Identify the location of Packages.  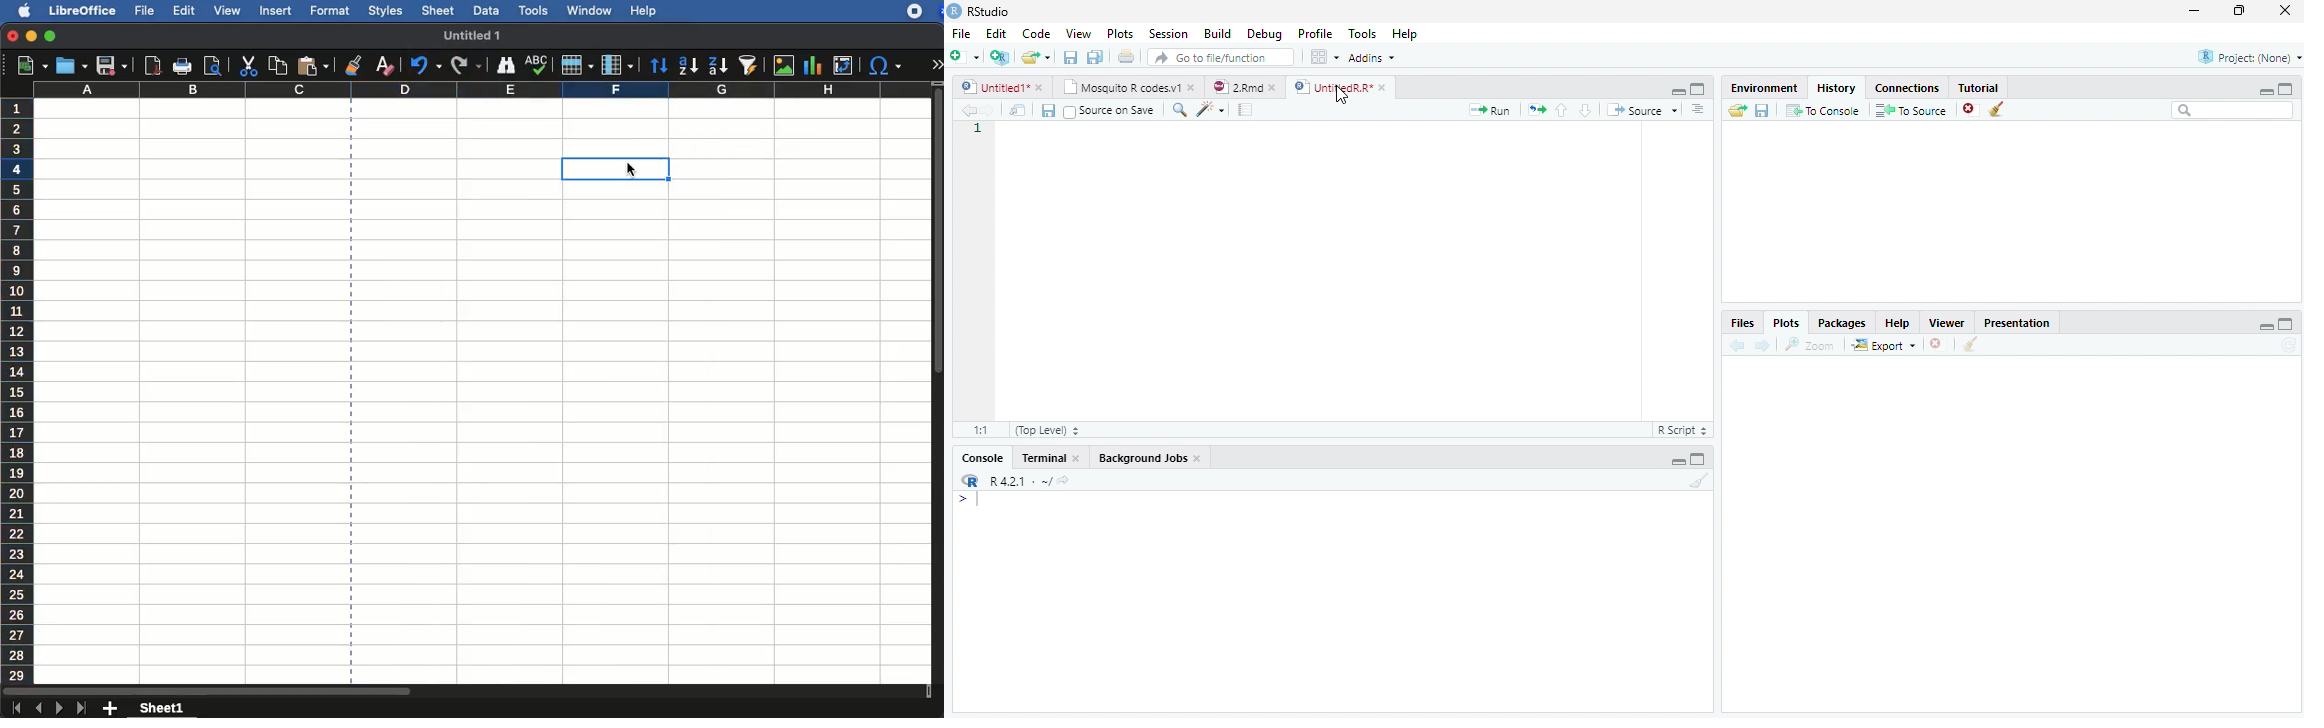
(1844, 322).